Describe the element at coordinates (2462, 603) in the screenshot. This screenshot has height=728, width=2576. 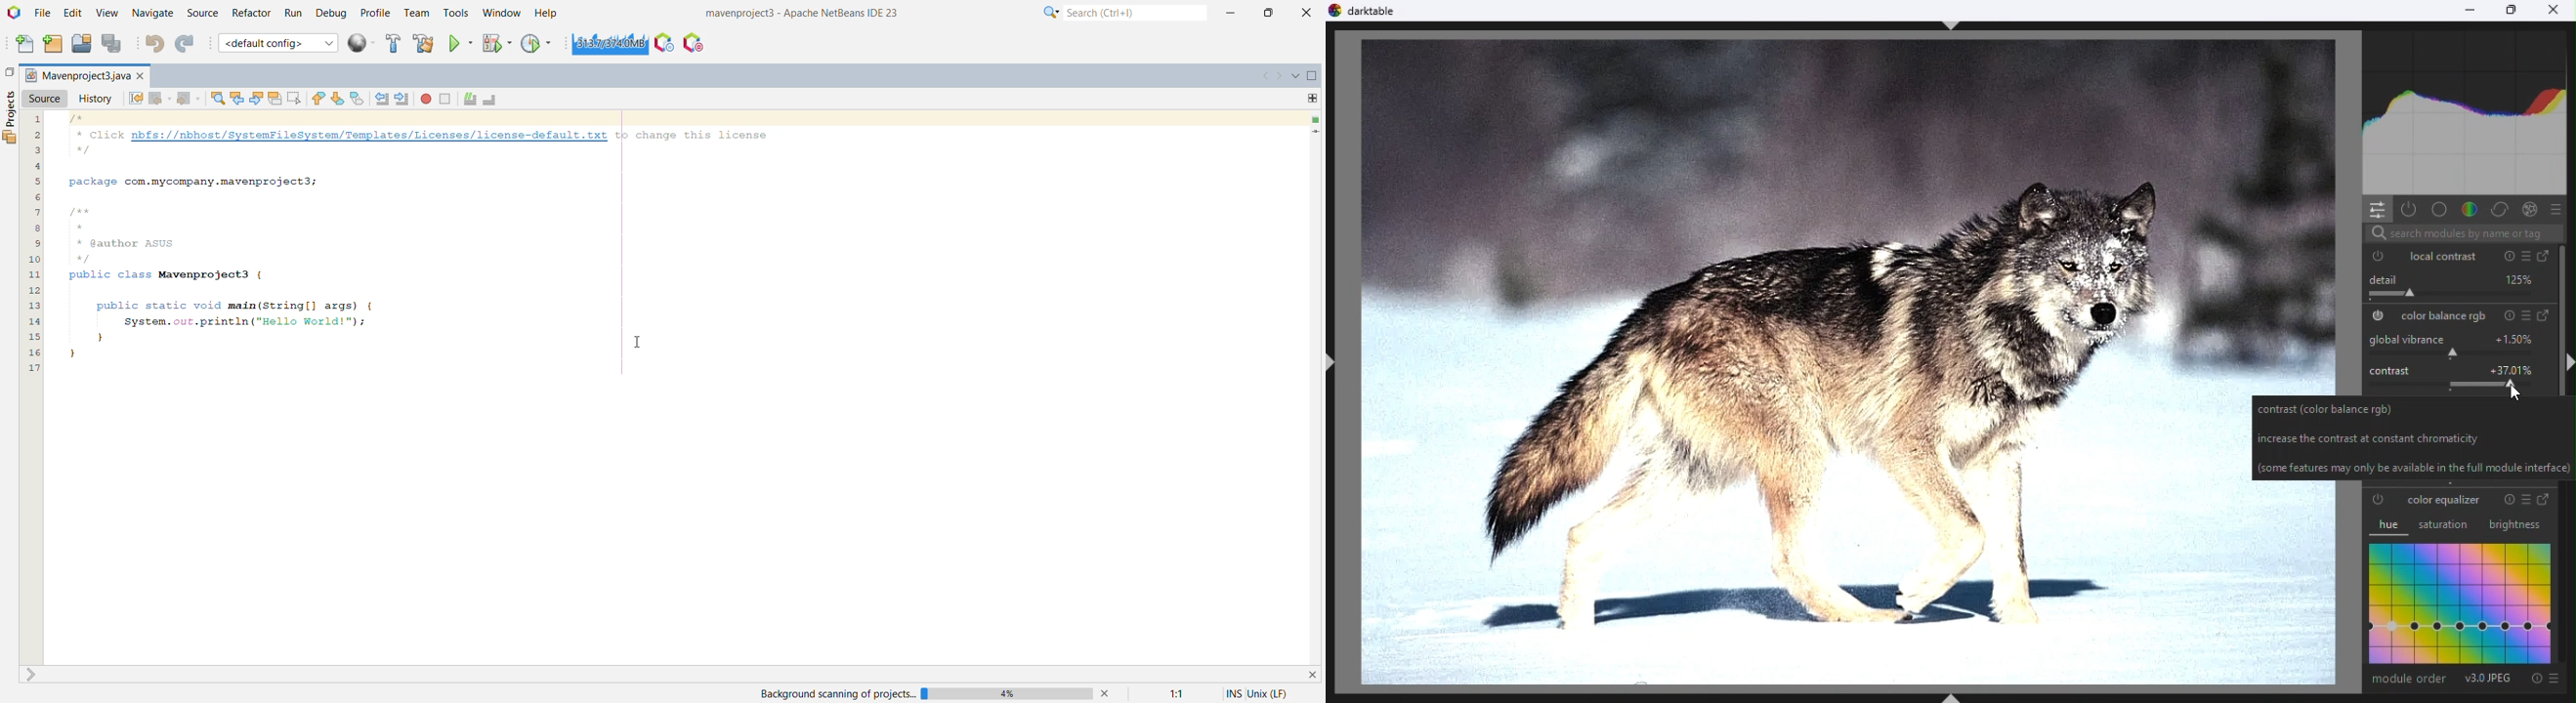
I see `graph(color equalizer)` at that location.